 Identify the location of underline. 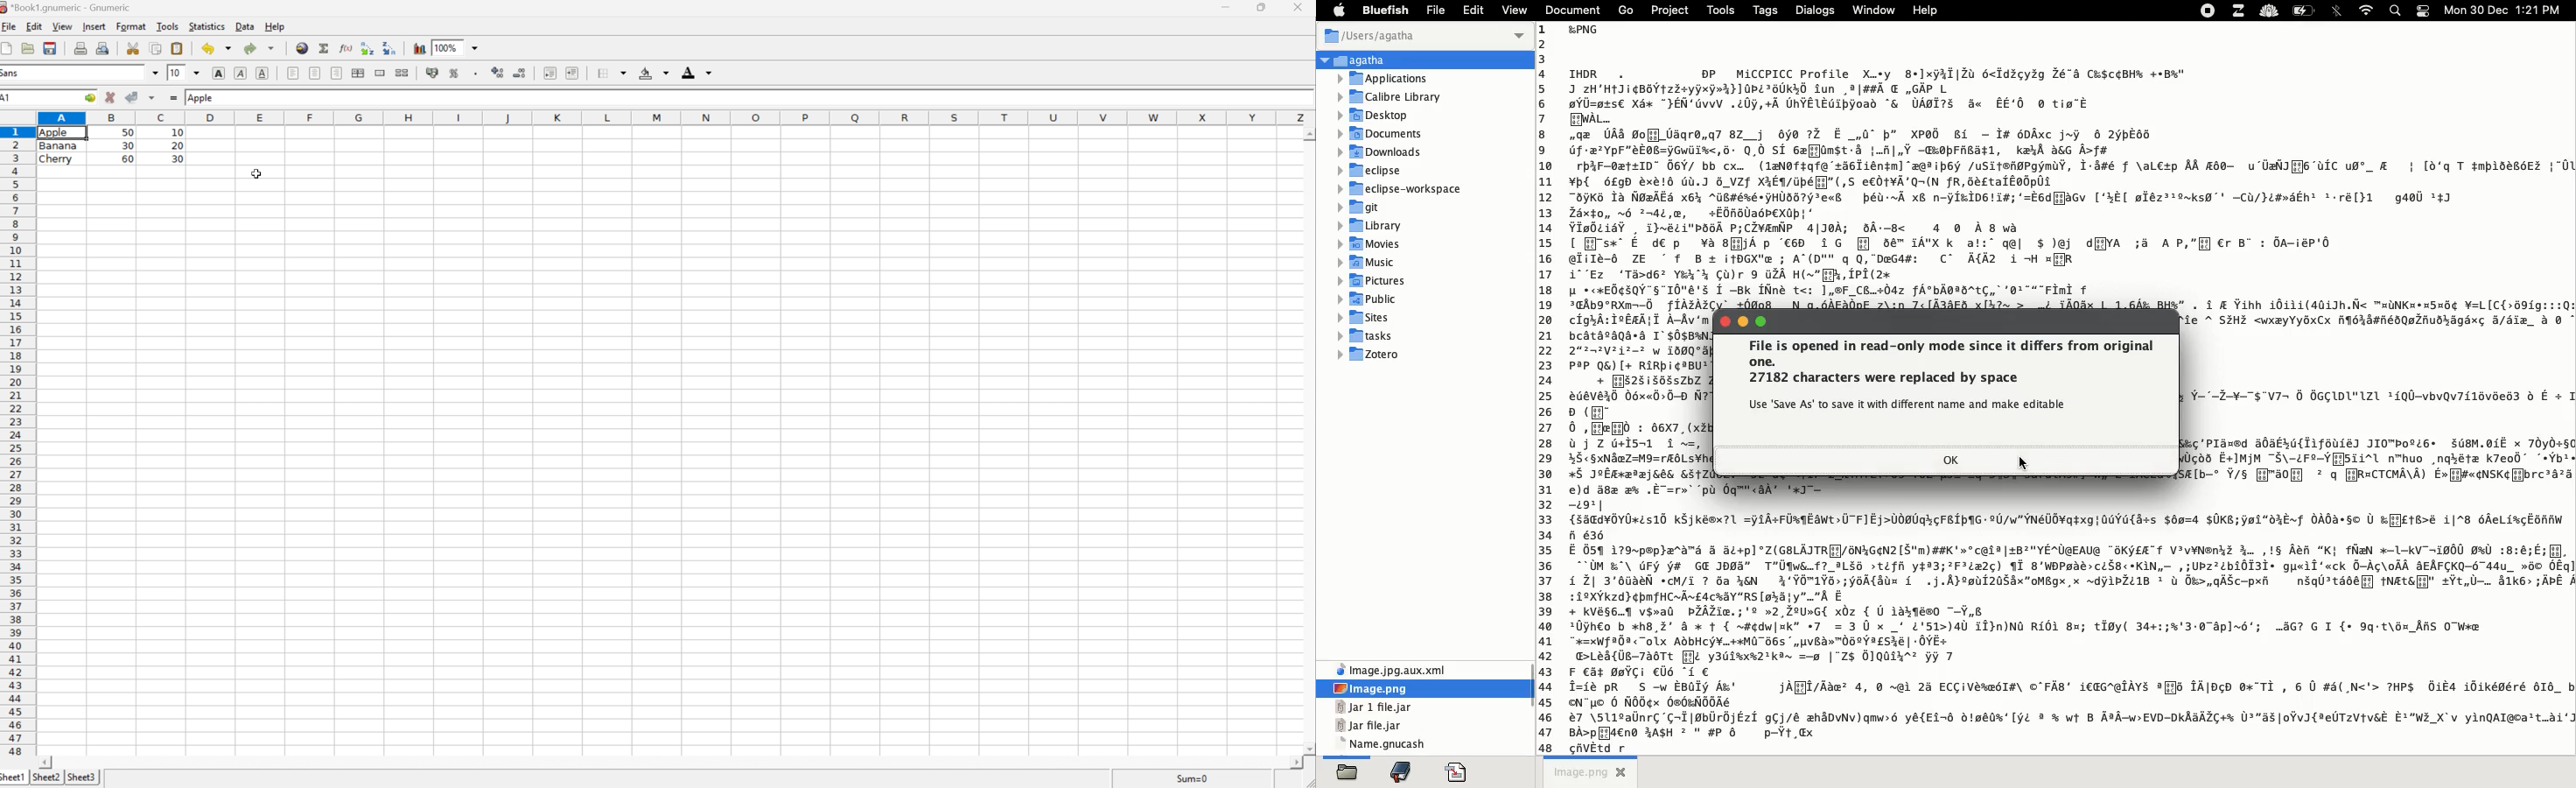
(264, 73).